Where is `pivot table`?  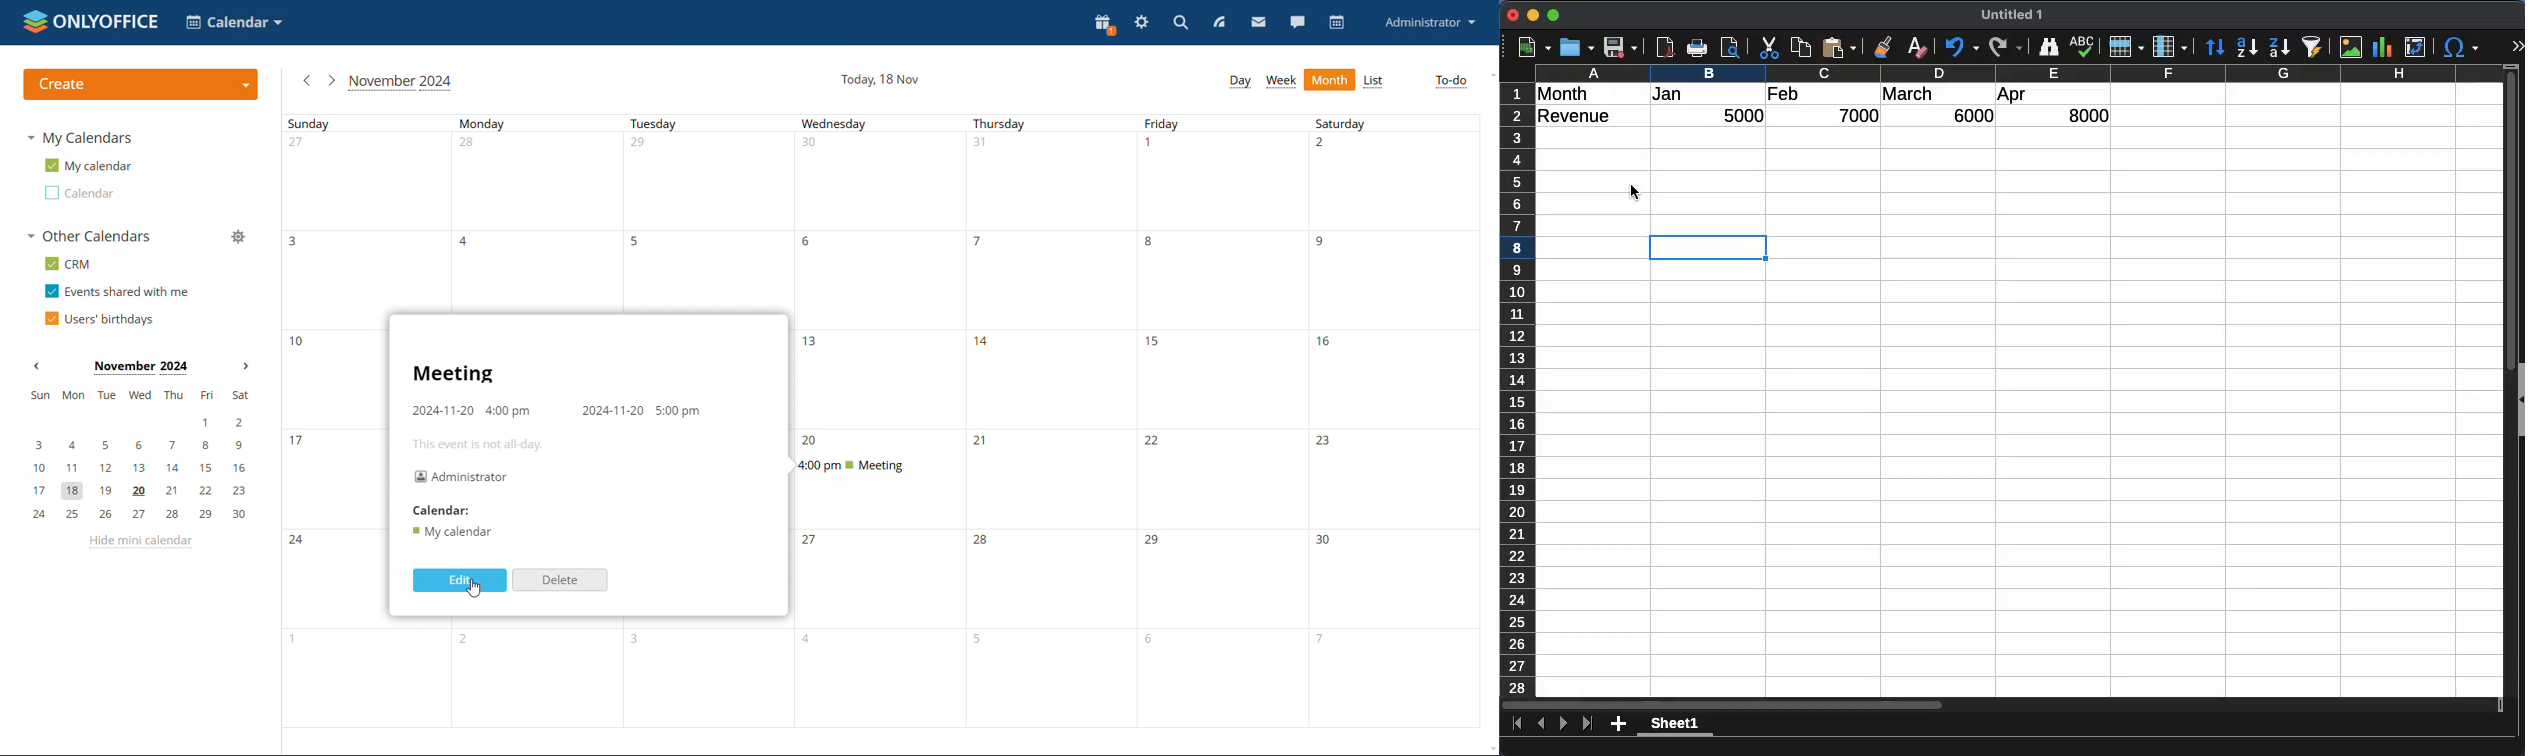 pivot table is located at coordinates (2415, 47).